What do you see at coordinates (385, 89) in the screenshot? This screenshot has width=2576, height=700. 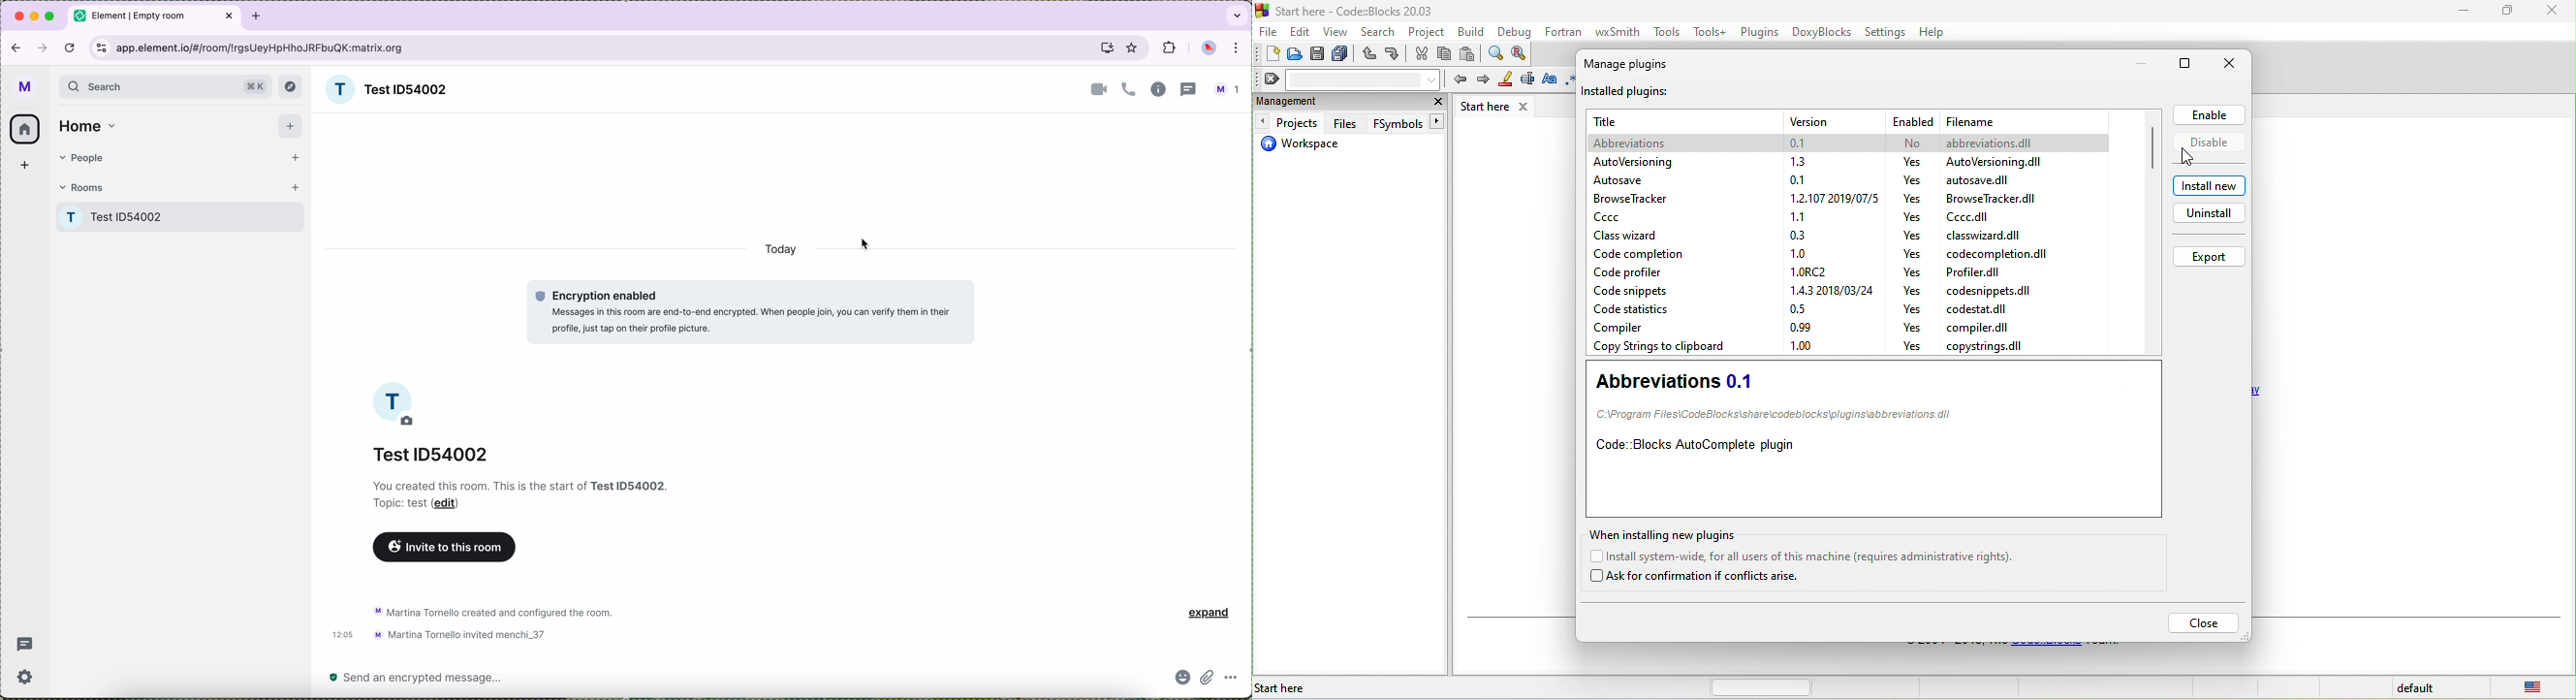 I see `room name` at bounding box center [385, 89].